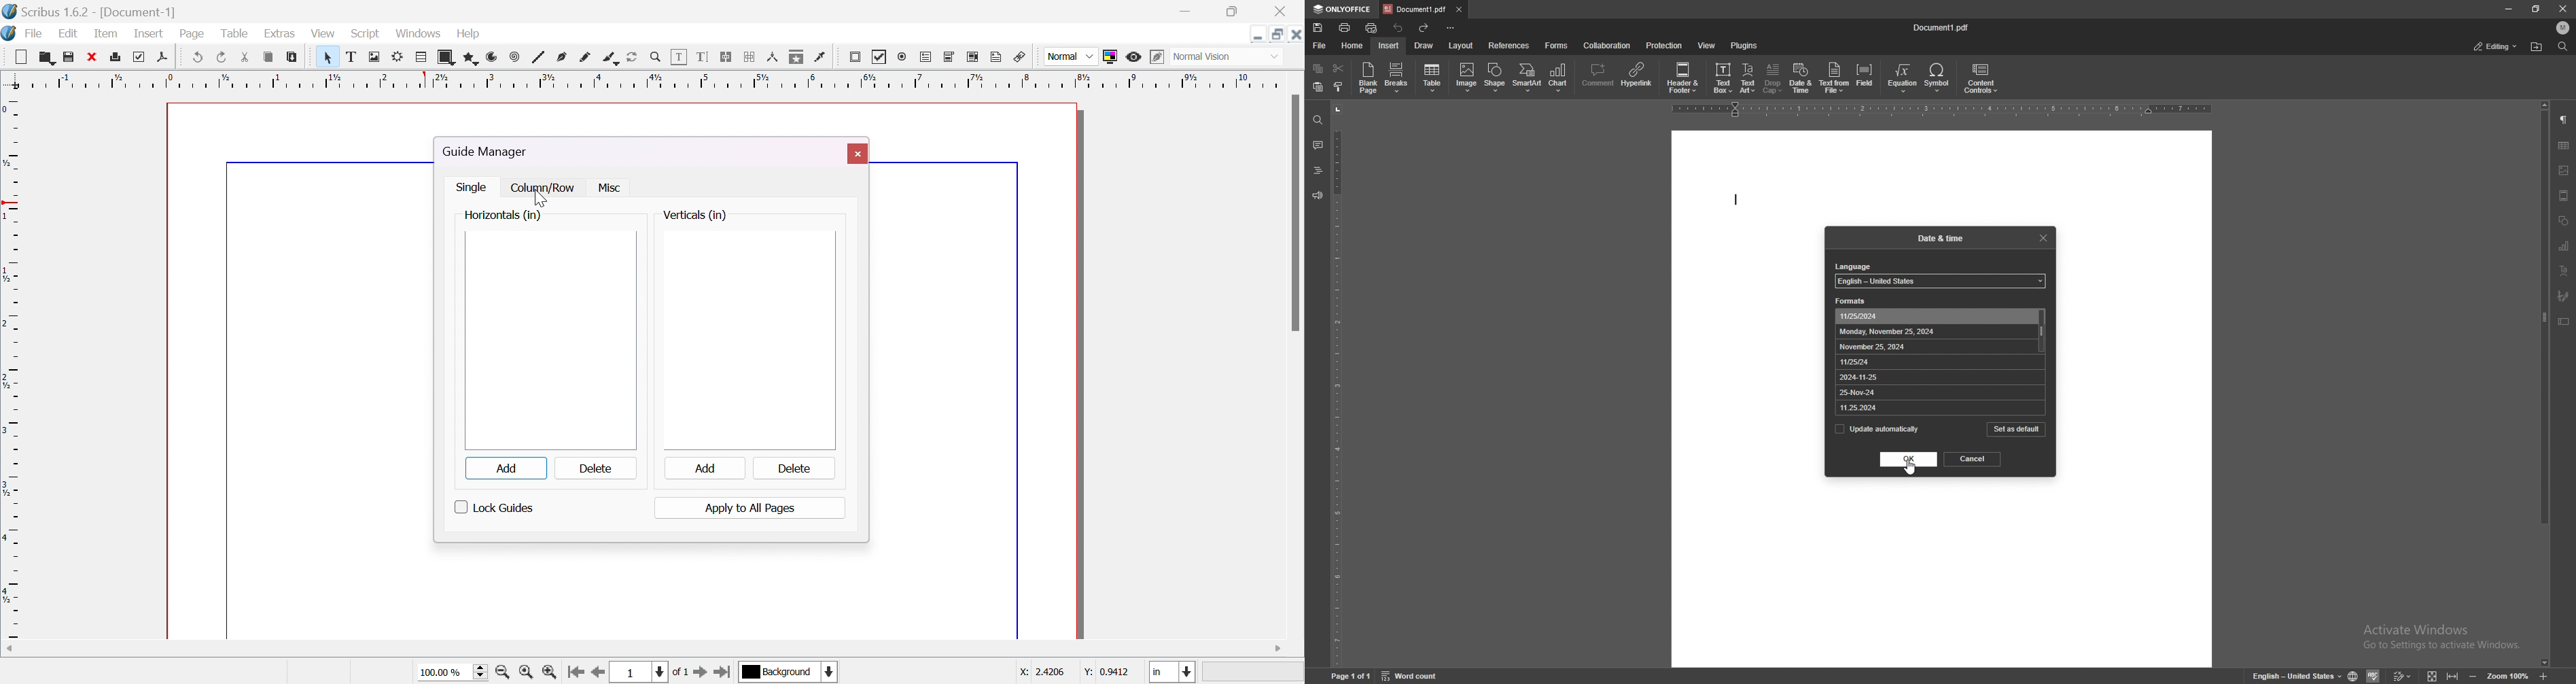  What do you see at coordinates (1559, 78) in the screenshot?
I see `chart` at bounding box center [1559, 78].